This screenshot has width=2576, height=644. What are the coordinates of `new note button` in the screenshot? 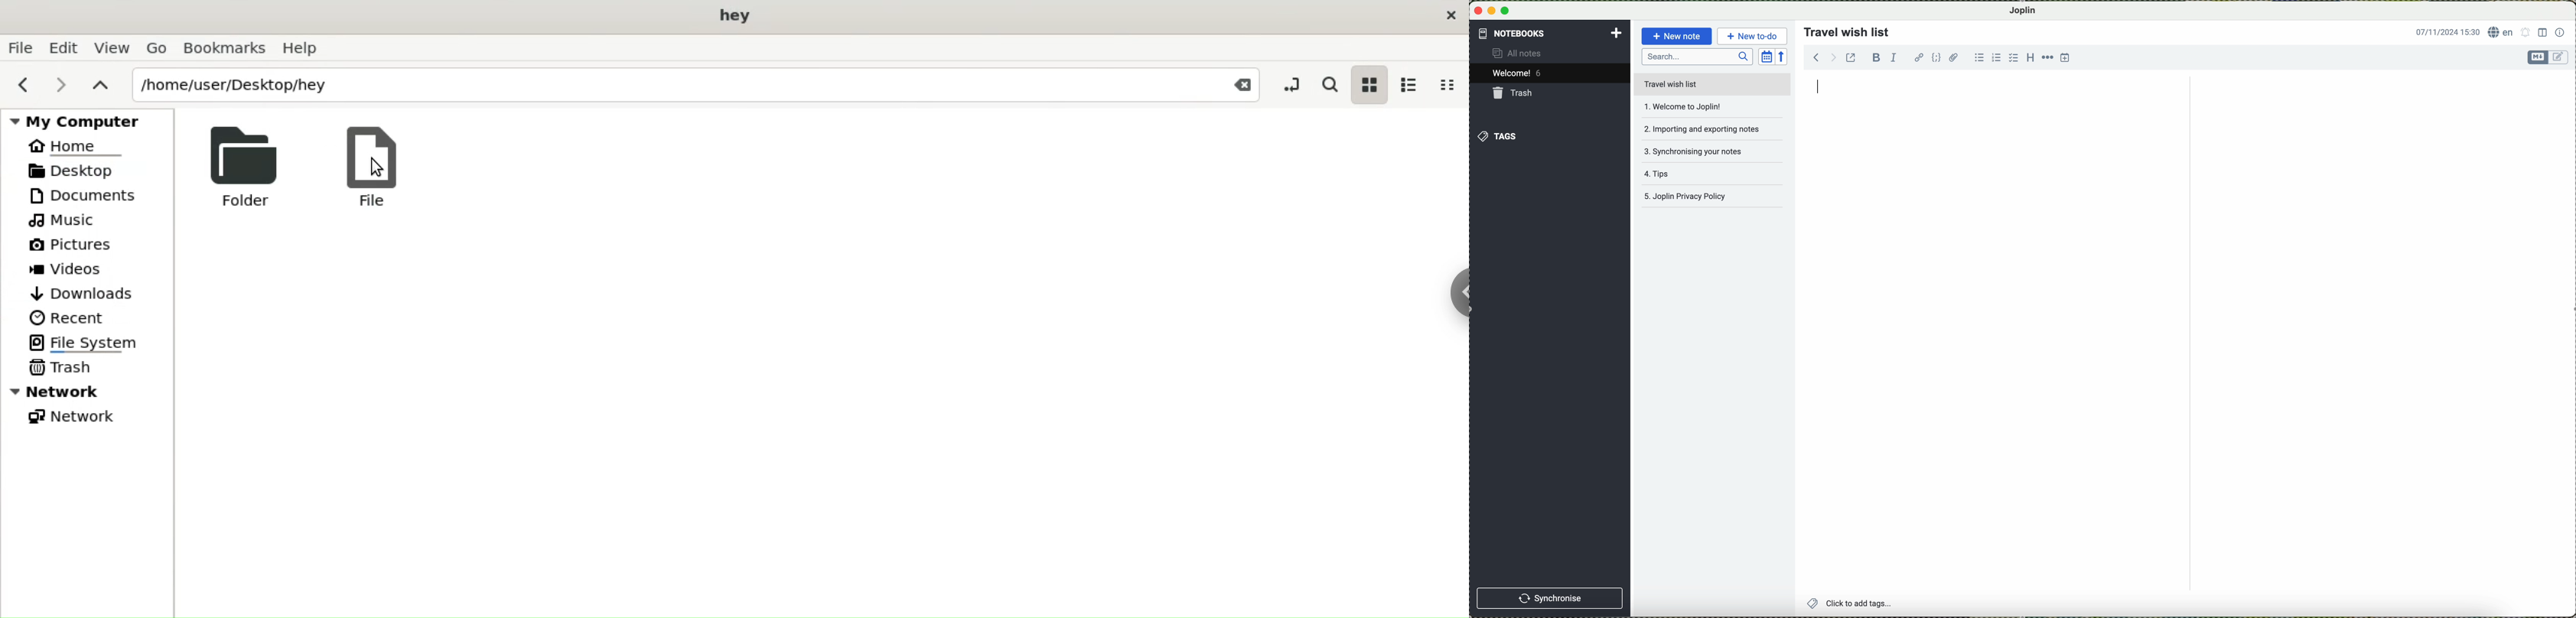 It's located at (1675, 36).